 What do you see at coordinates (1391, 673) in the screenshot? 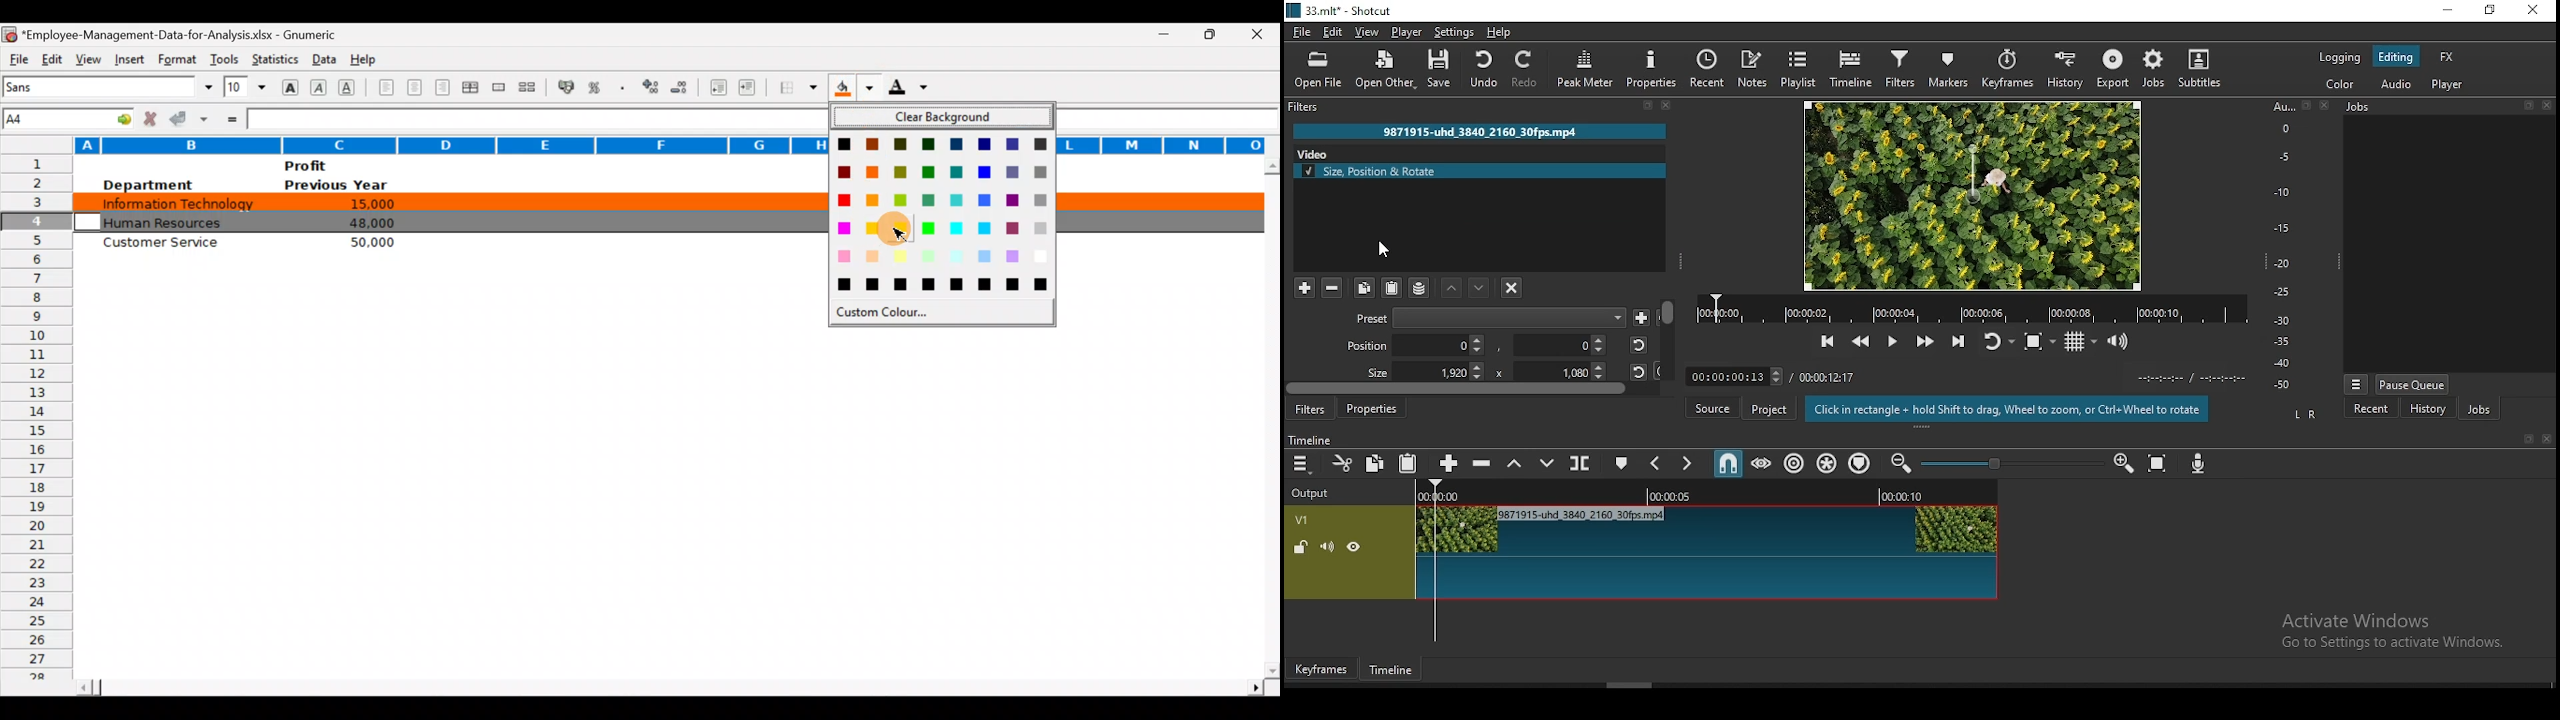
I see `timeline` at bounding box center [1391, 673].